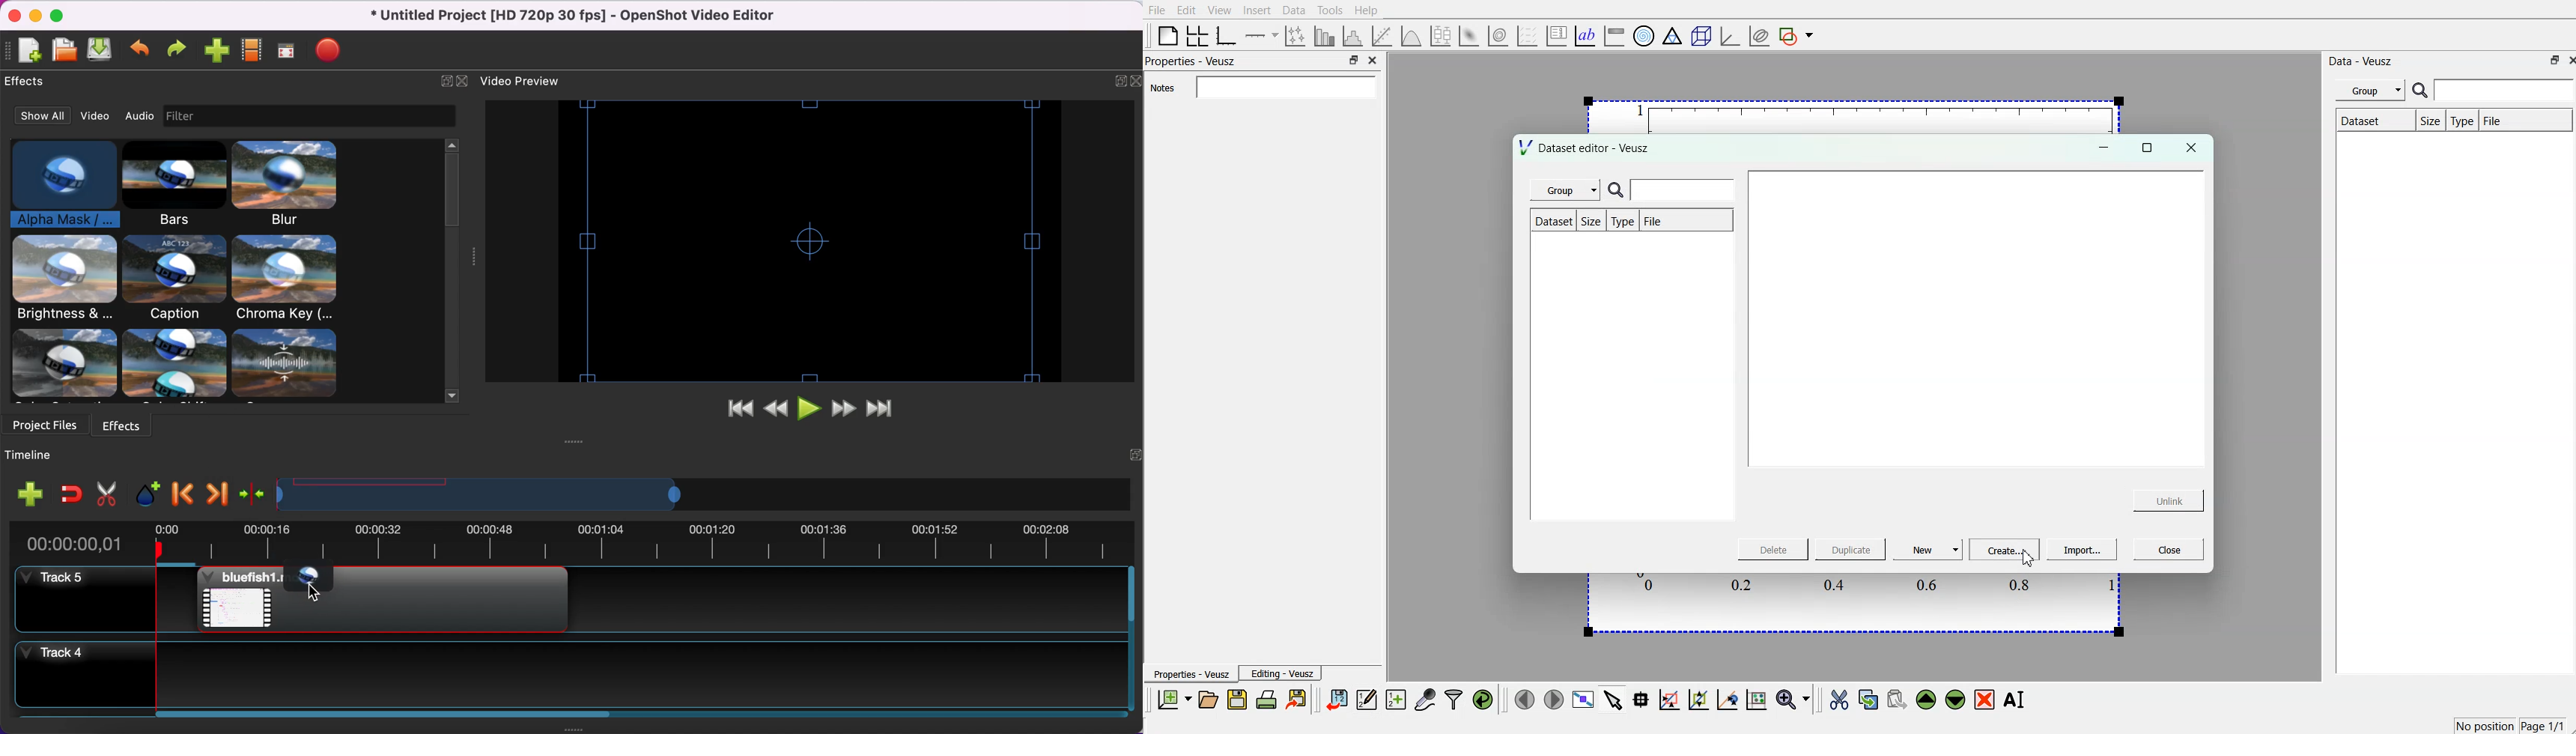 The width and height of the screenshot is (2576, 756). Describe the element at coordinates (47, 428) in the screenshot. I see `project files` at that location.